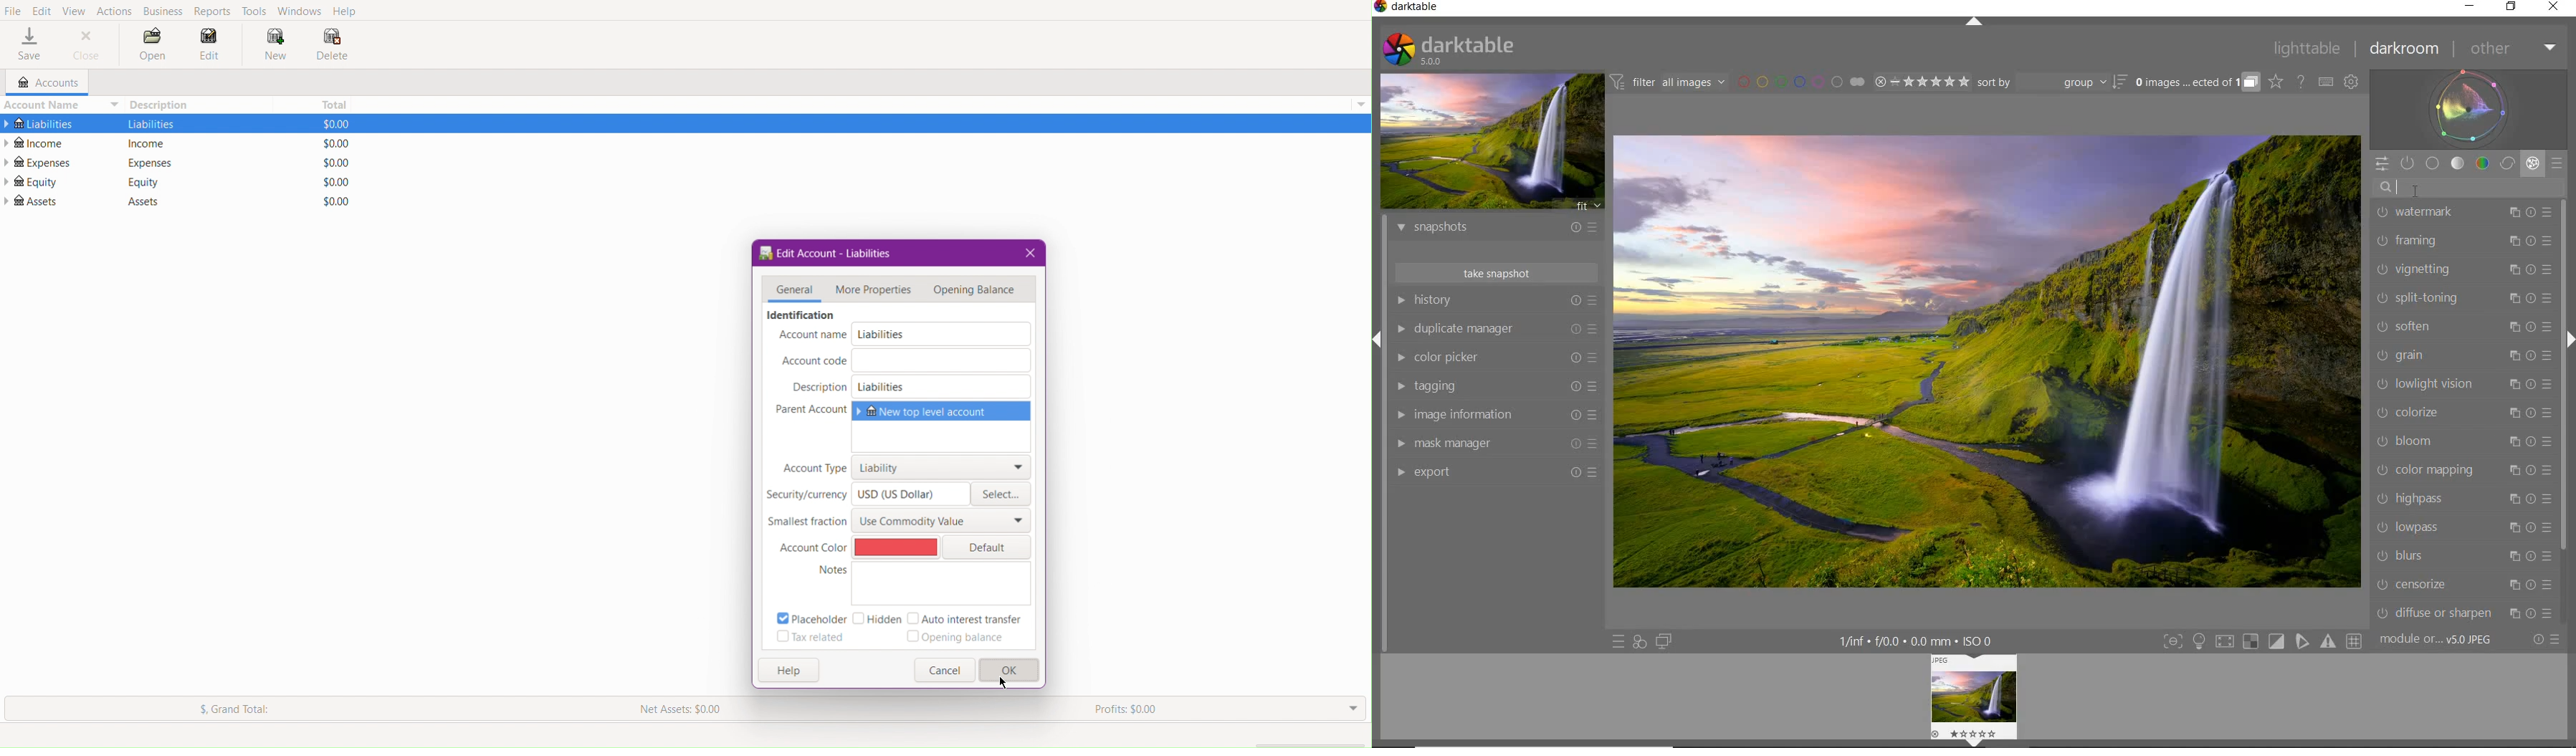 The image size is (2576, 756). I want to click on Description, so click(819, 385).